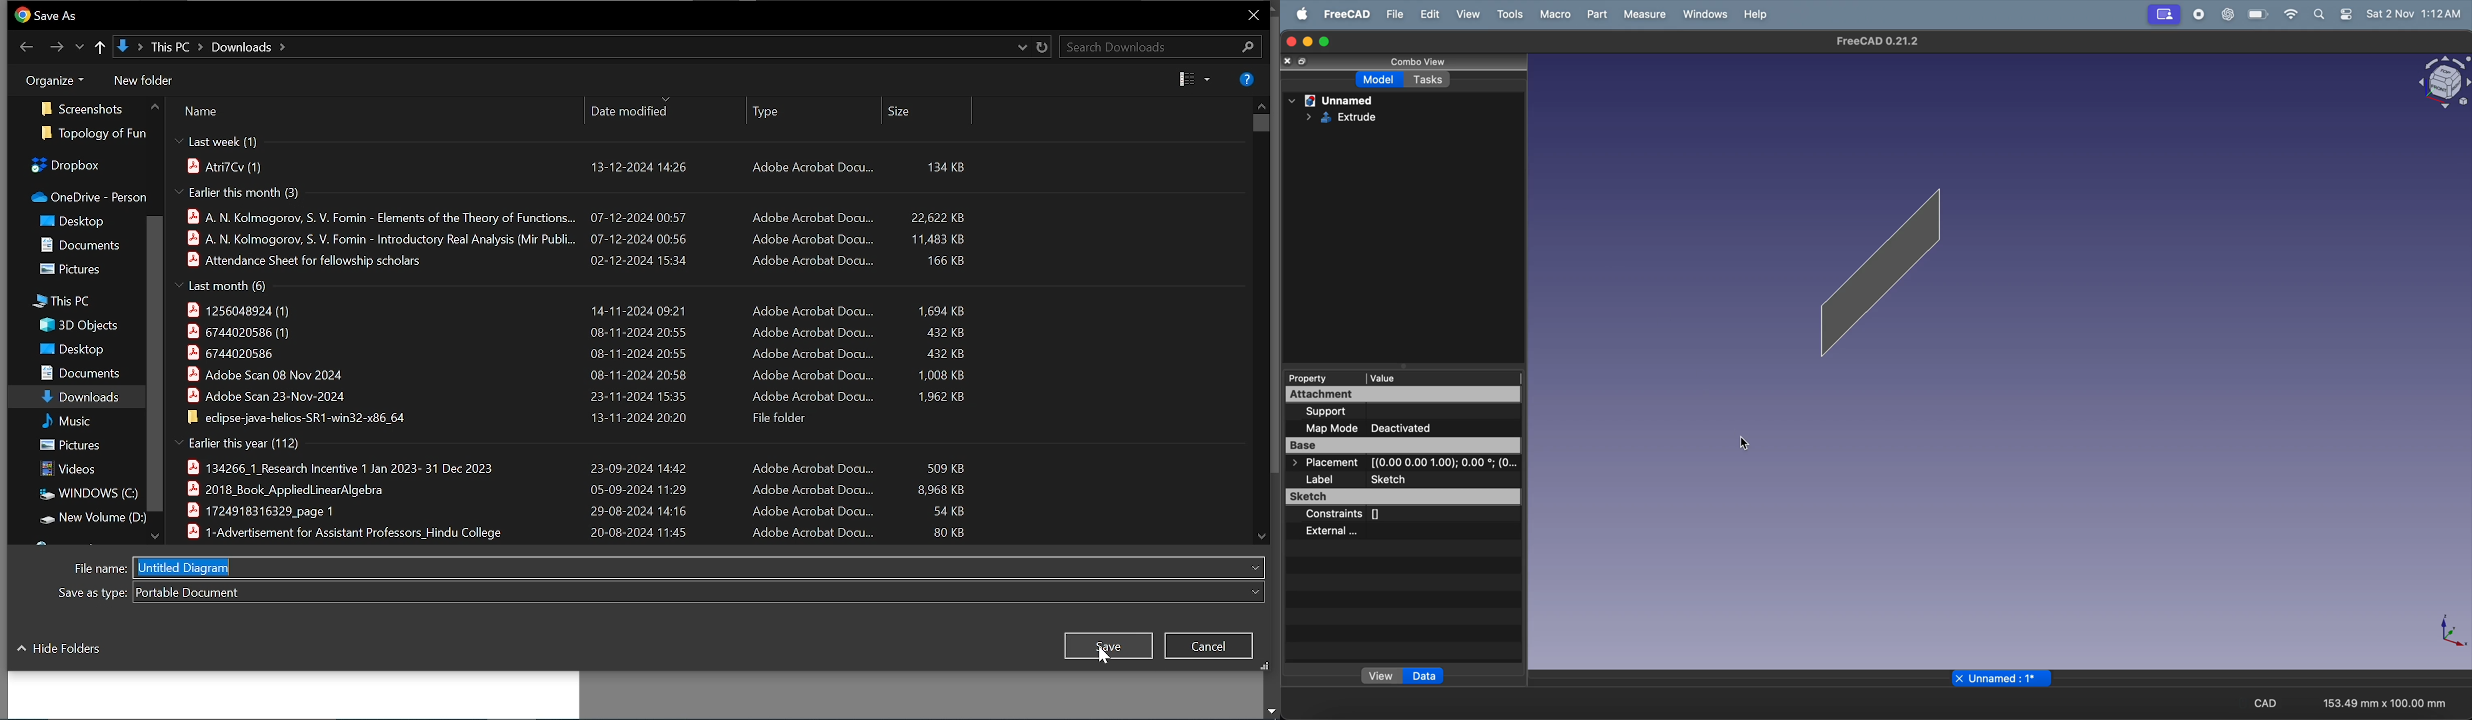 The height and width of the screenshot is (728, 2492). Describe the element at coordinates (67, 166) in the screenshot. I see `dropbox` at that location.